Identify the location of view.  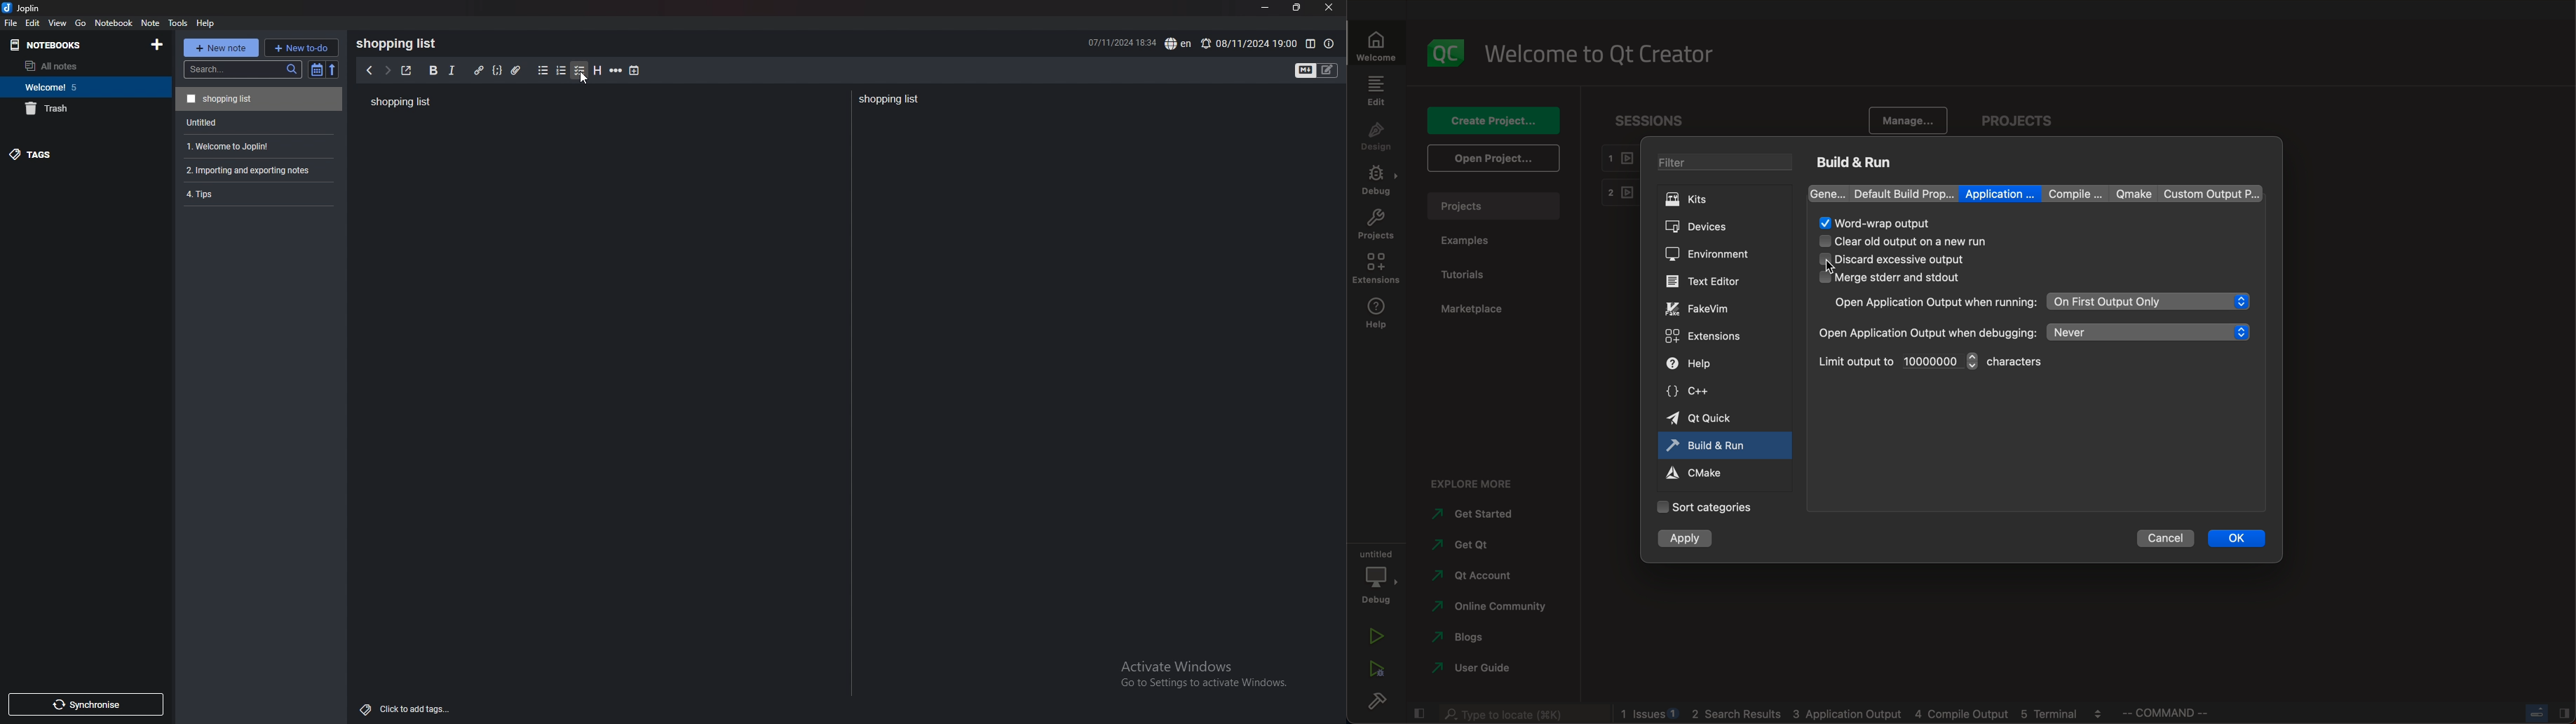
(59, 22).